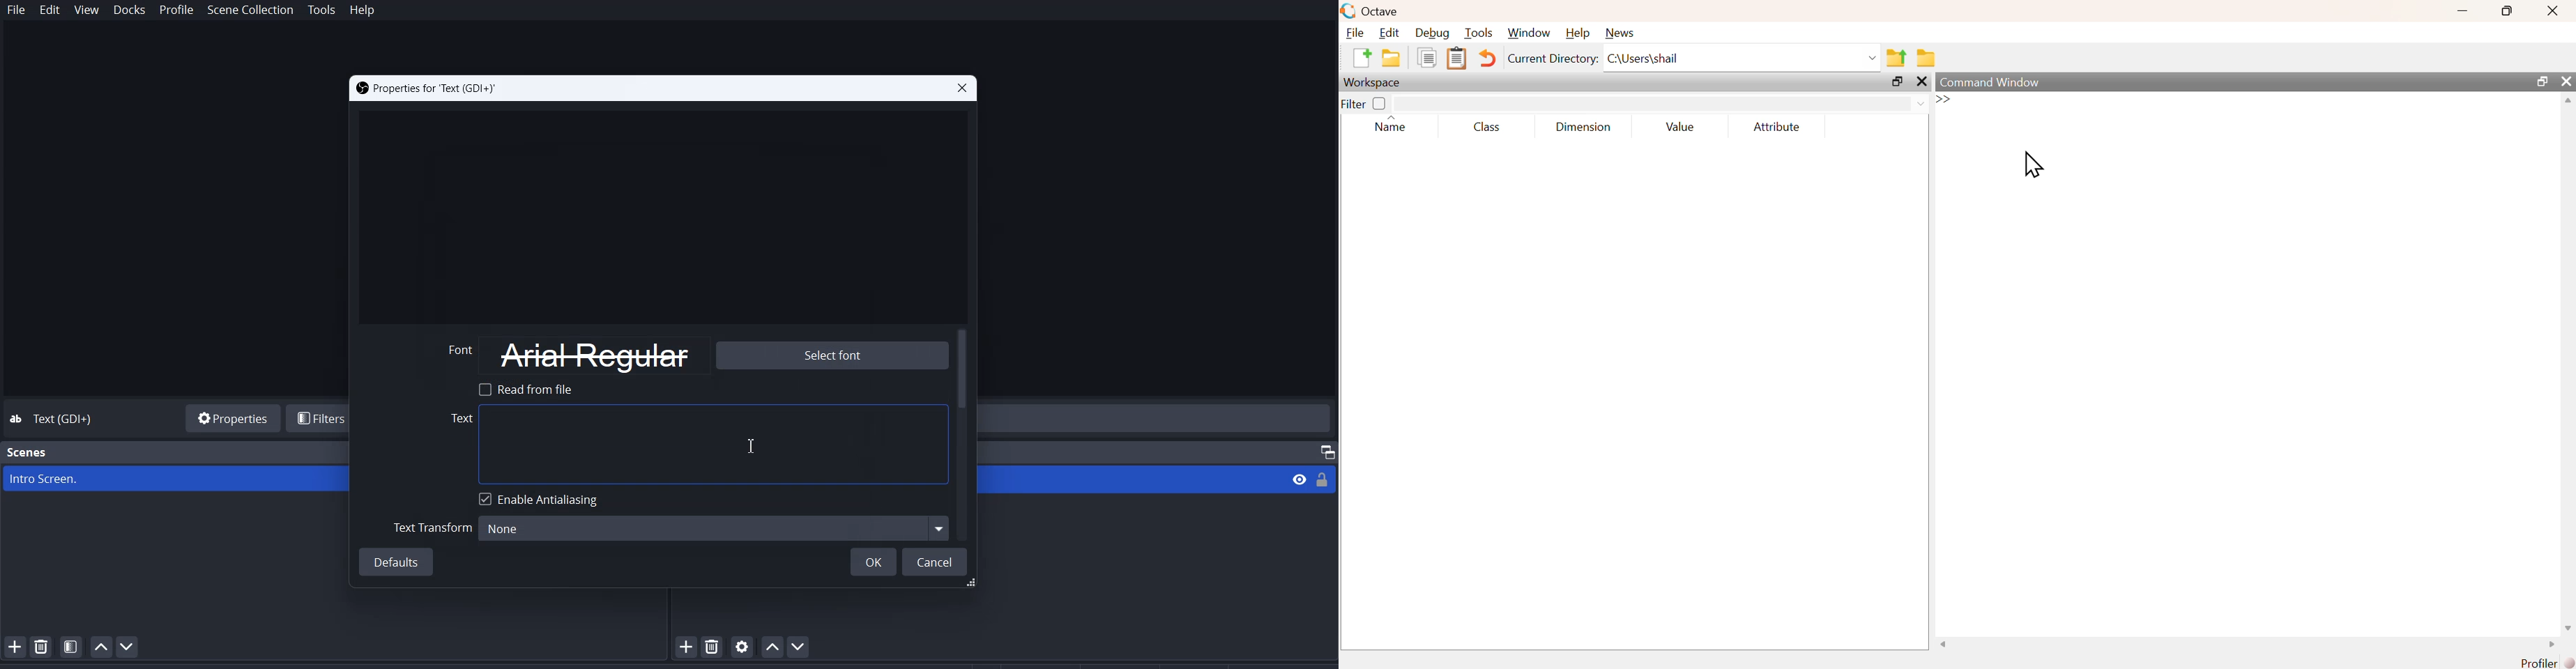  I want to click on Add Source, so click(685, 647).